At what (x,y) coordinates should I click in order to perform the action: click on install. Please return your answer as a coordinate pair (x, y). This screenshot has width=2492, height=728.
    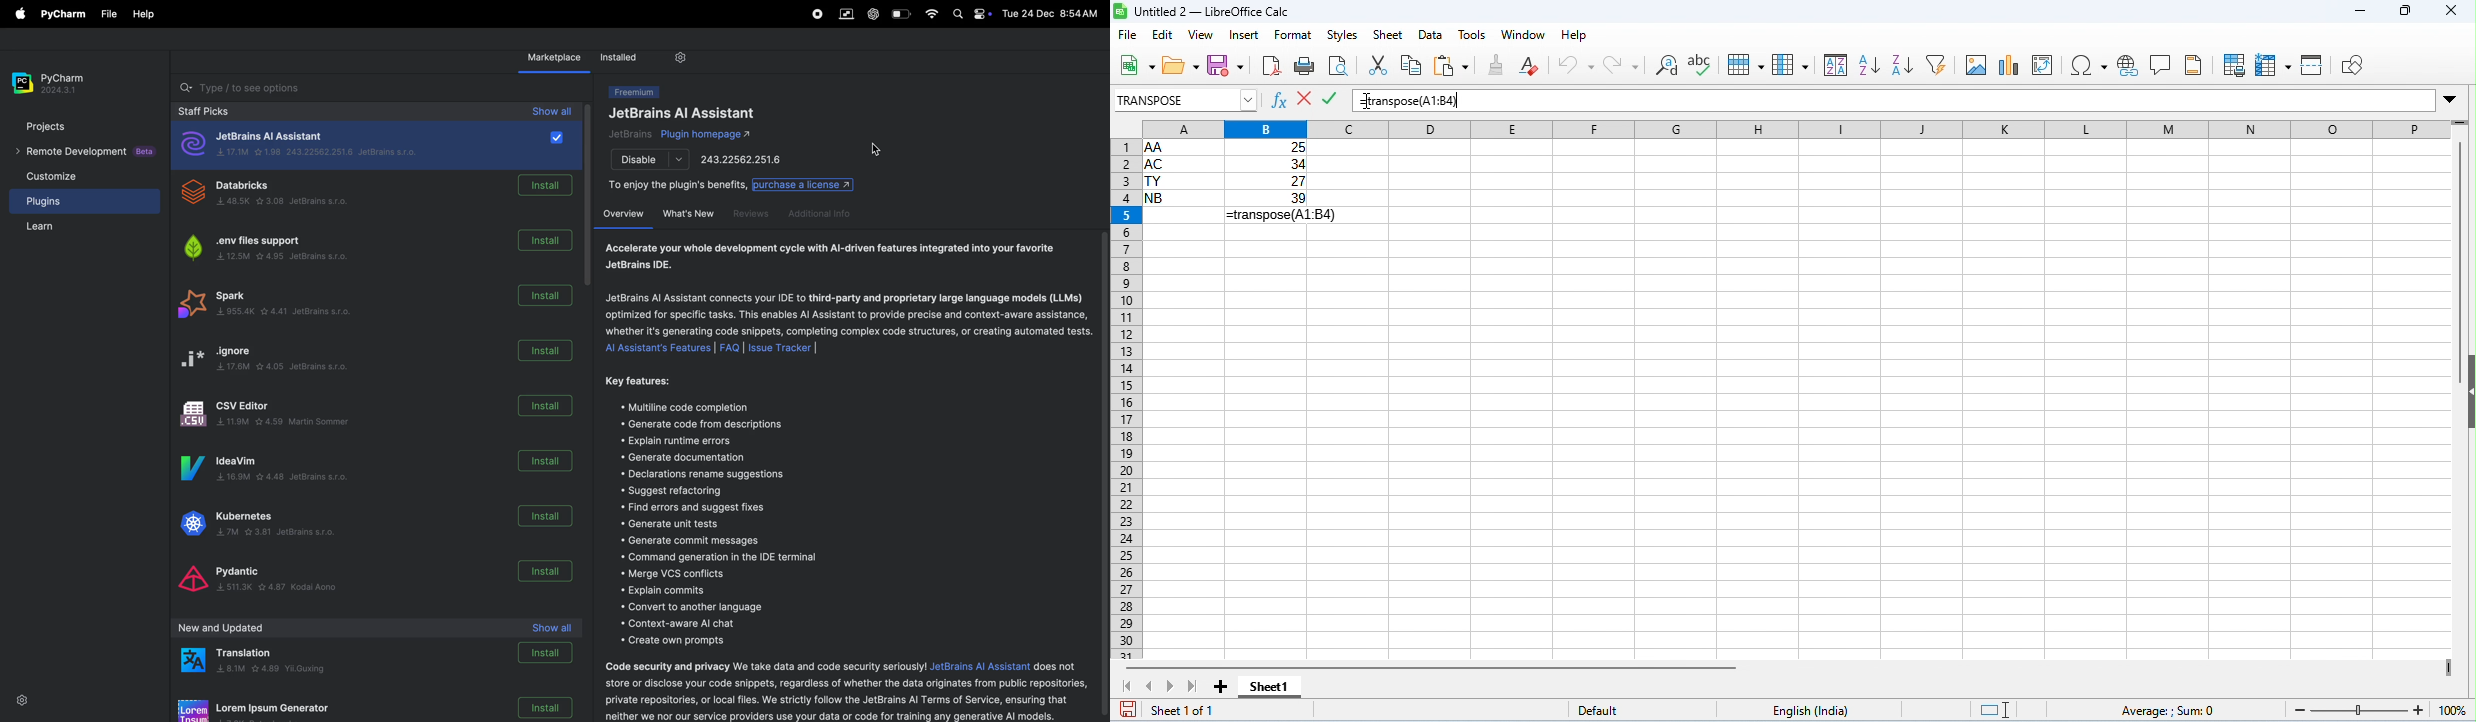
    Looking at the image, I should click on (547, 577).